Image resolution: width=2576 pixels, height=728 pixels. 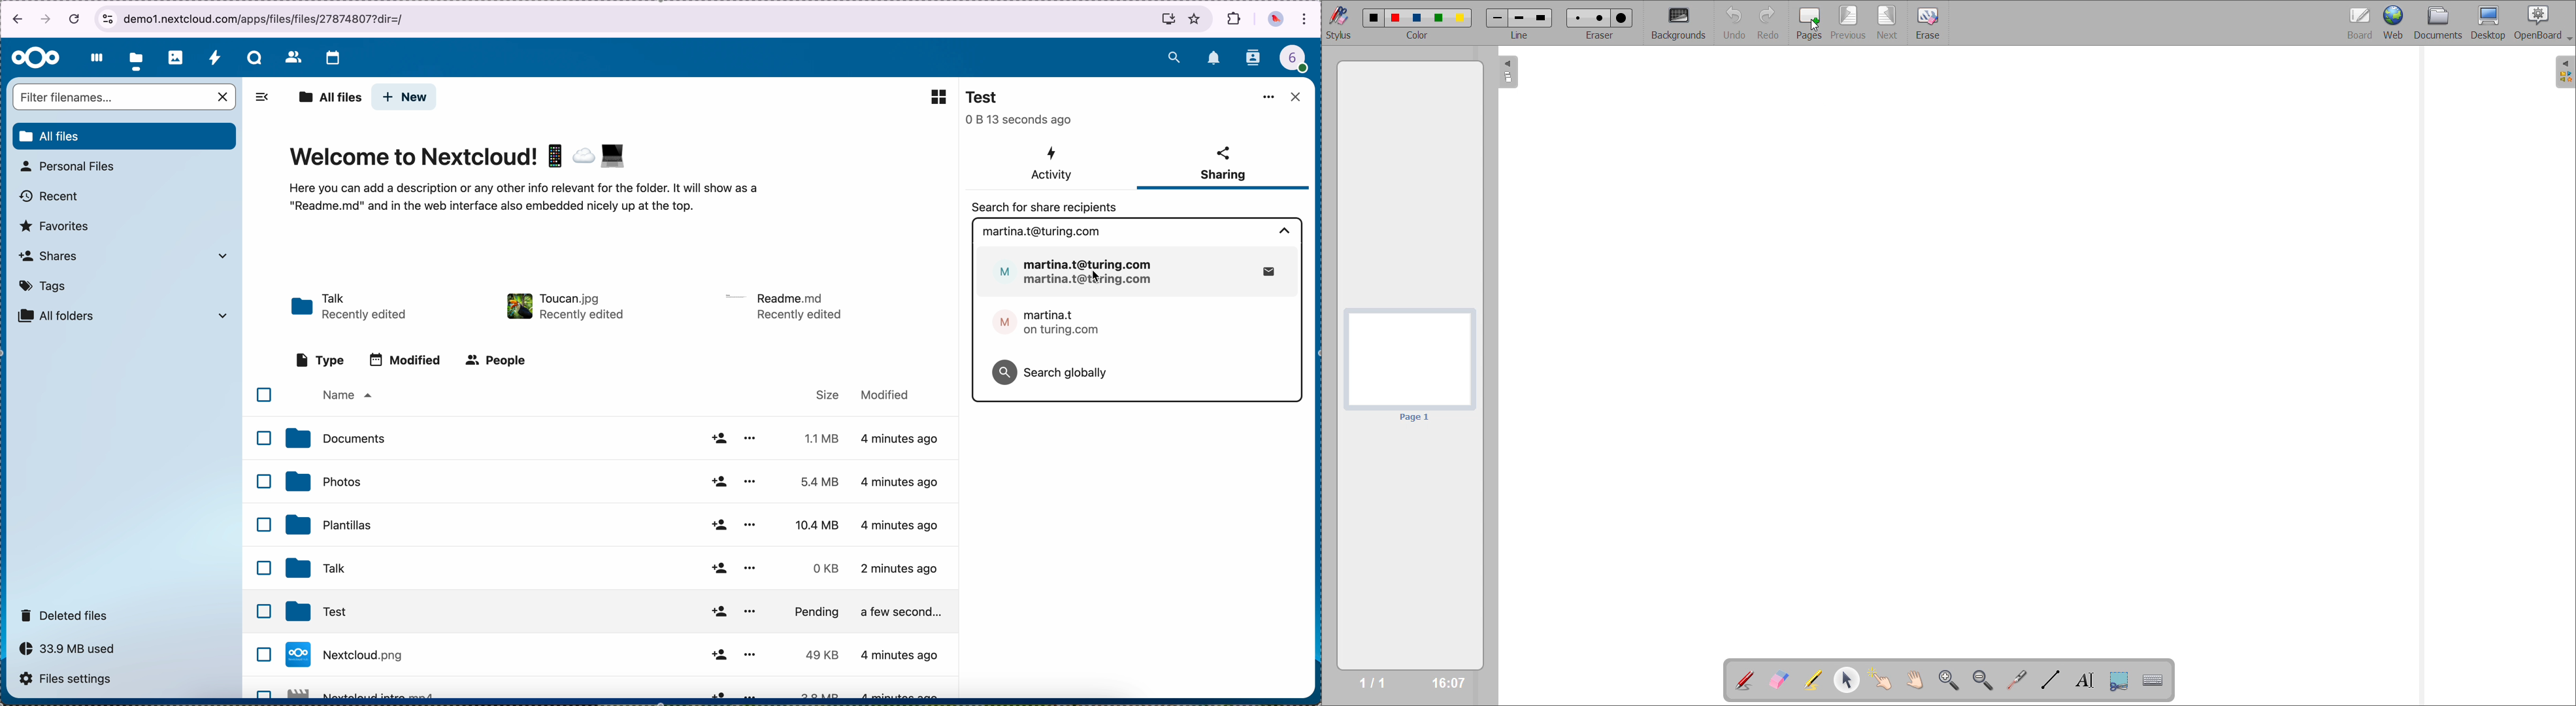 What do you see at coordinates (2359, 23) in the screenshot?
I see `board` at bounding box center [2359, 23].